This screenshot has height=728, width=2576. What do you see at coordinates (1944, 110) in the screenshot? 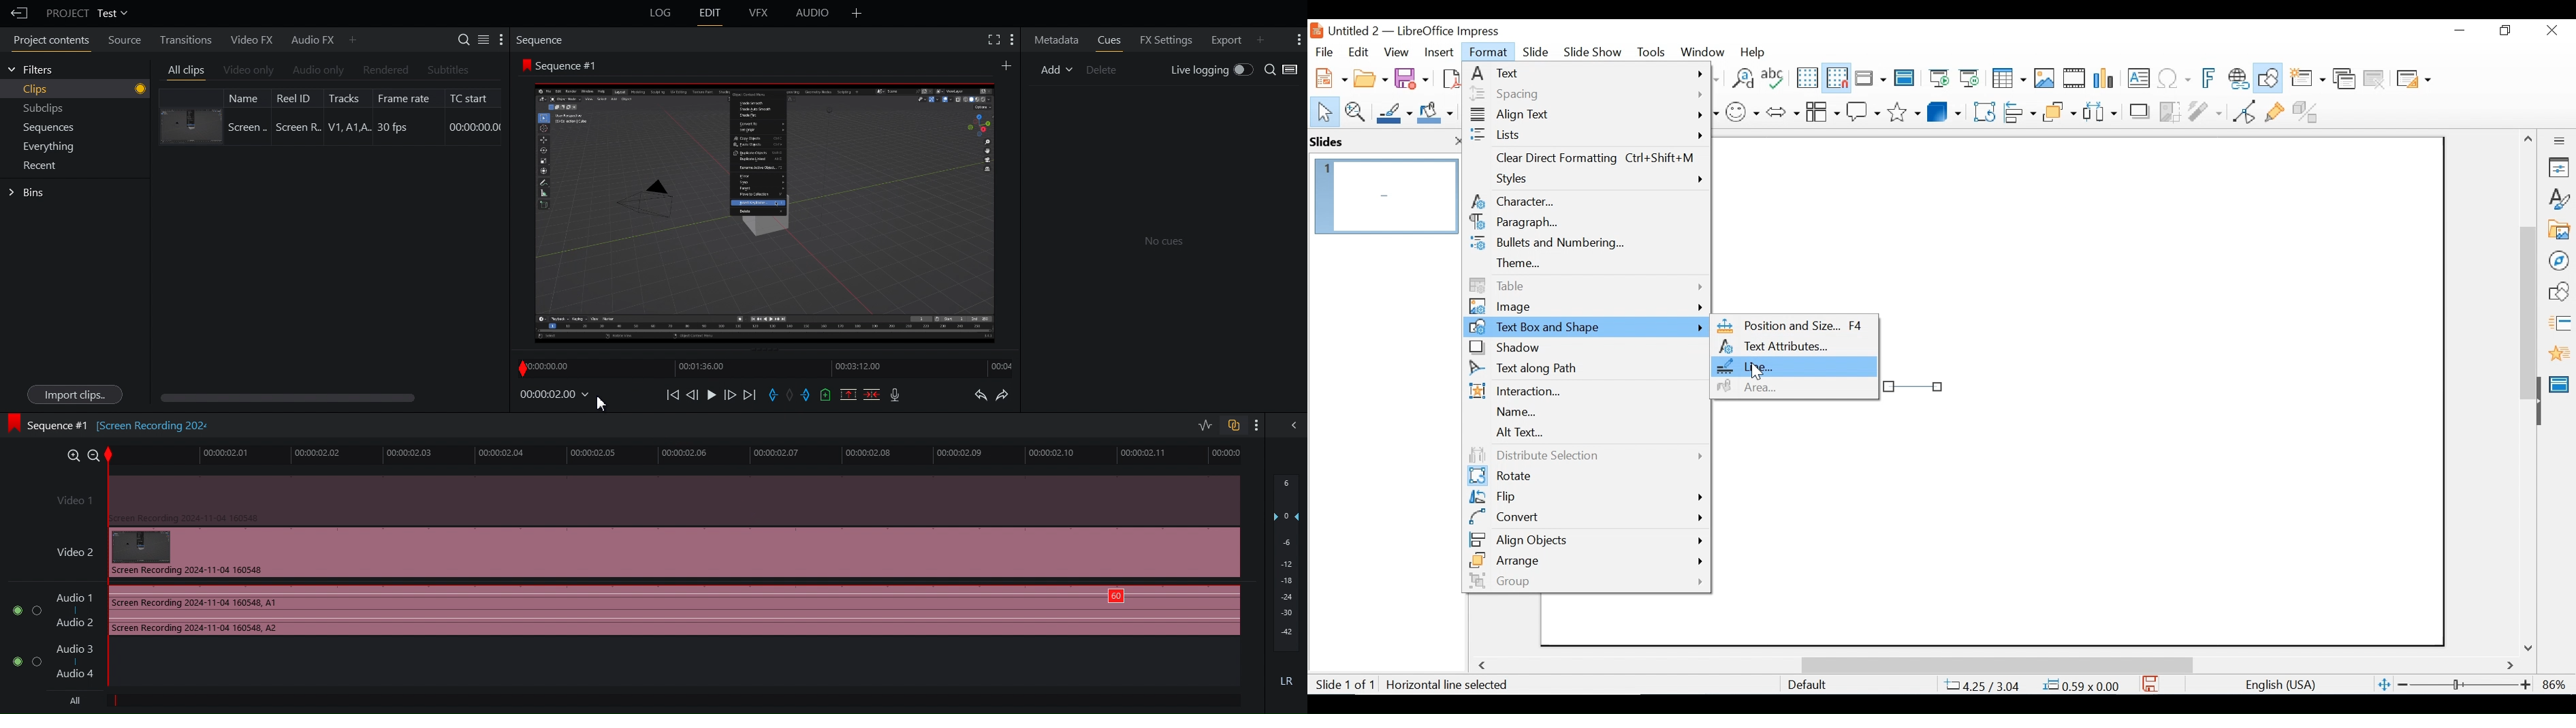
I see `3D Objects` at bounding box center [1944, 110].